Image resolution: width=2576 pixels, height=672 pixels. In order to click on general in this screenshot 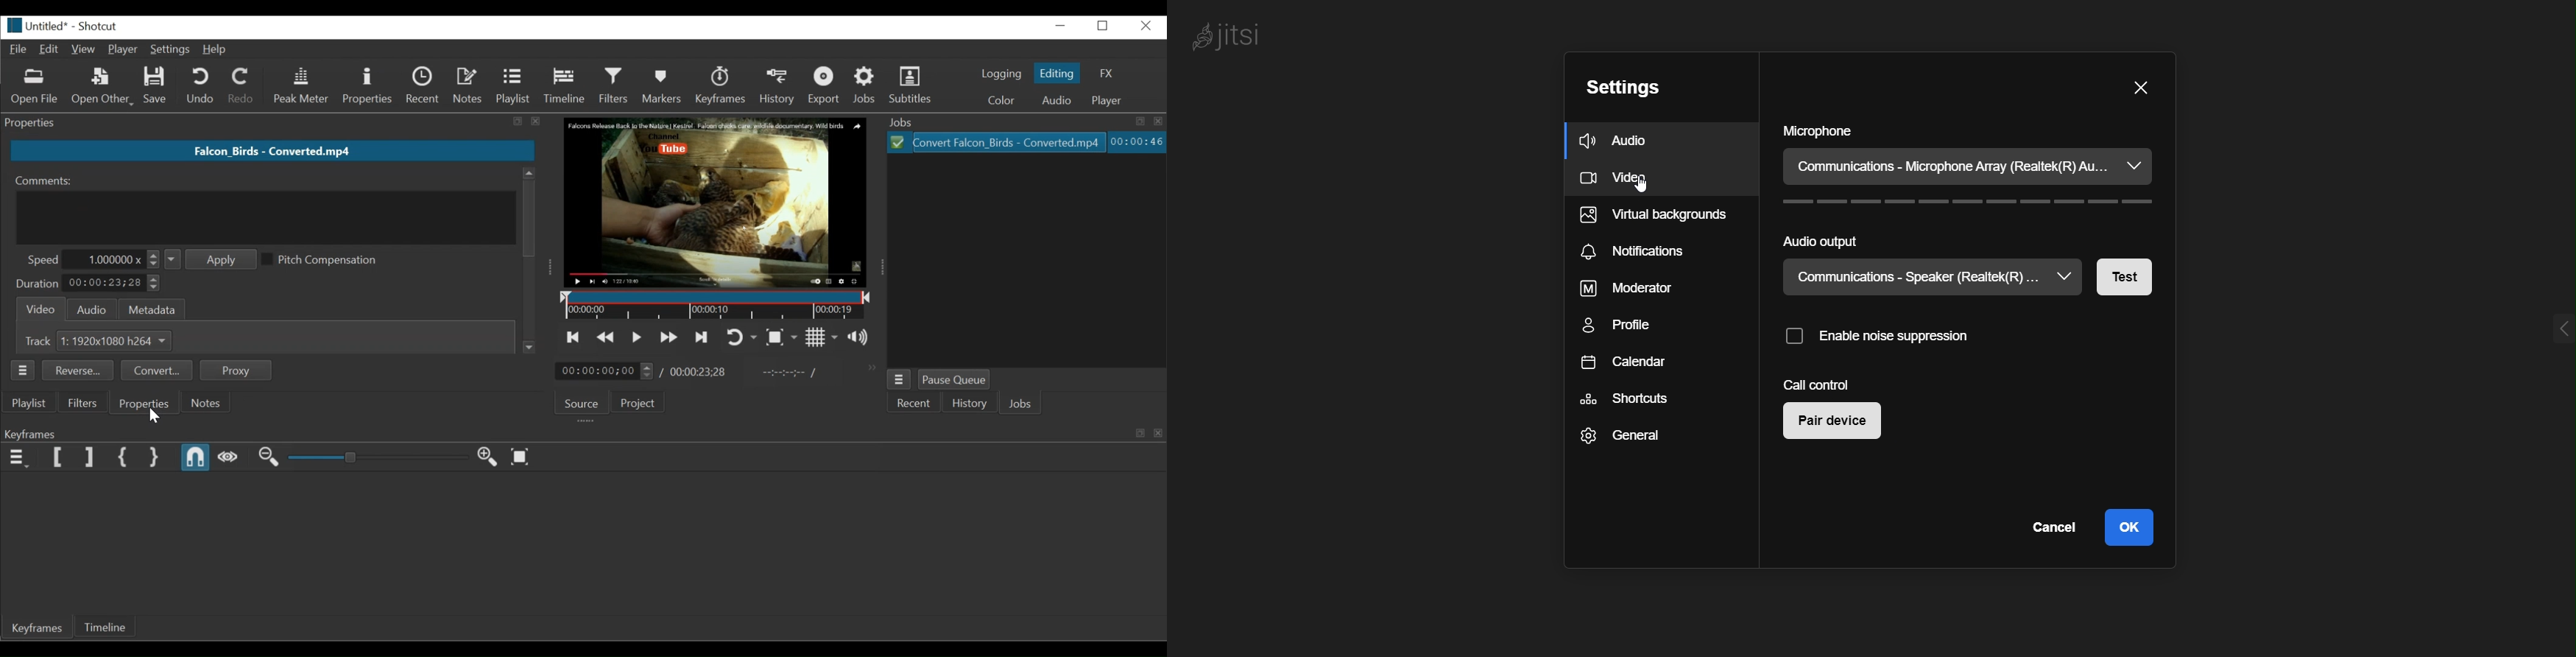, I will do `click(1629, 438)`.